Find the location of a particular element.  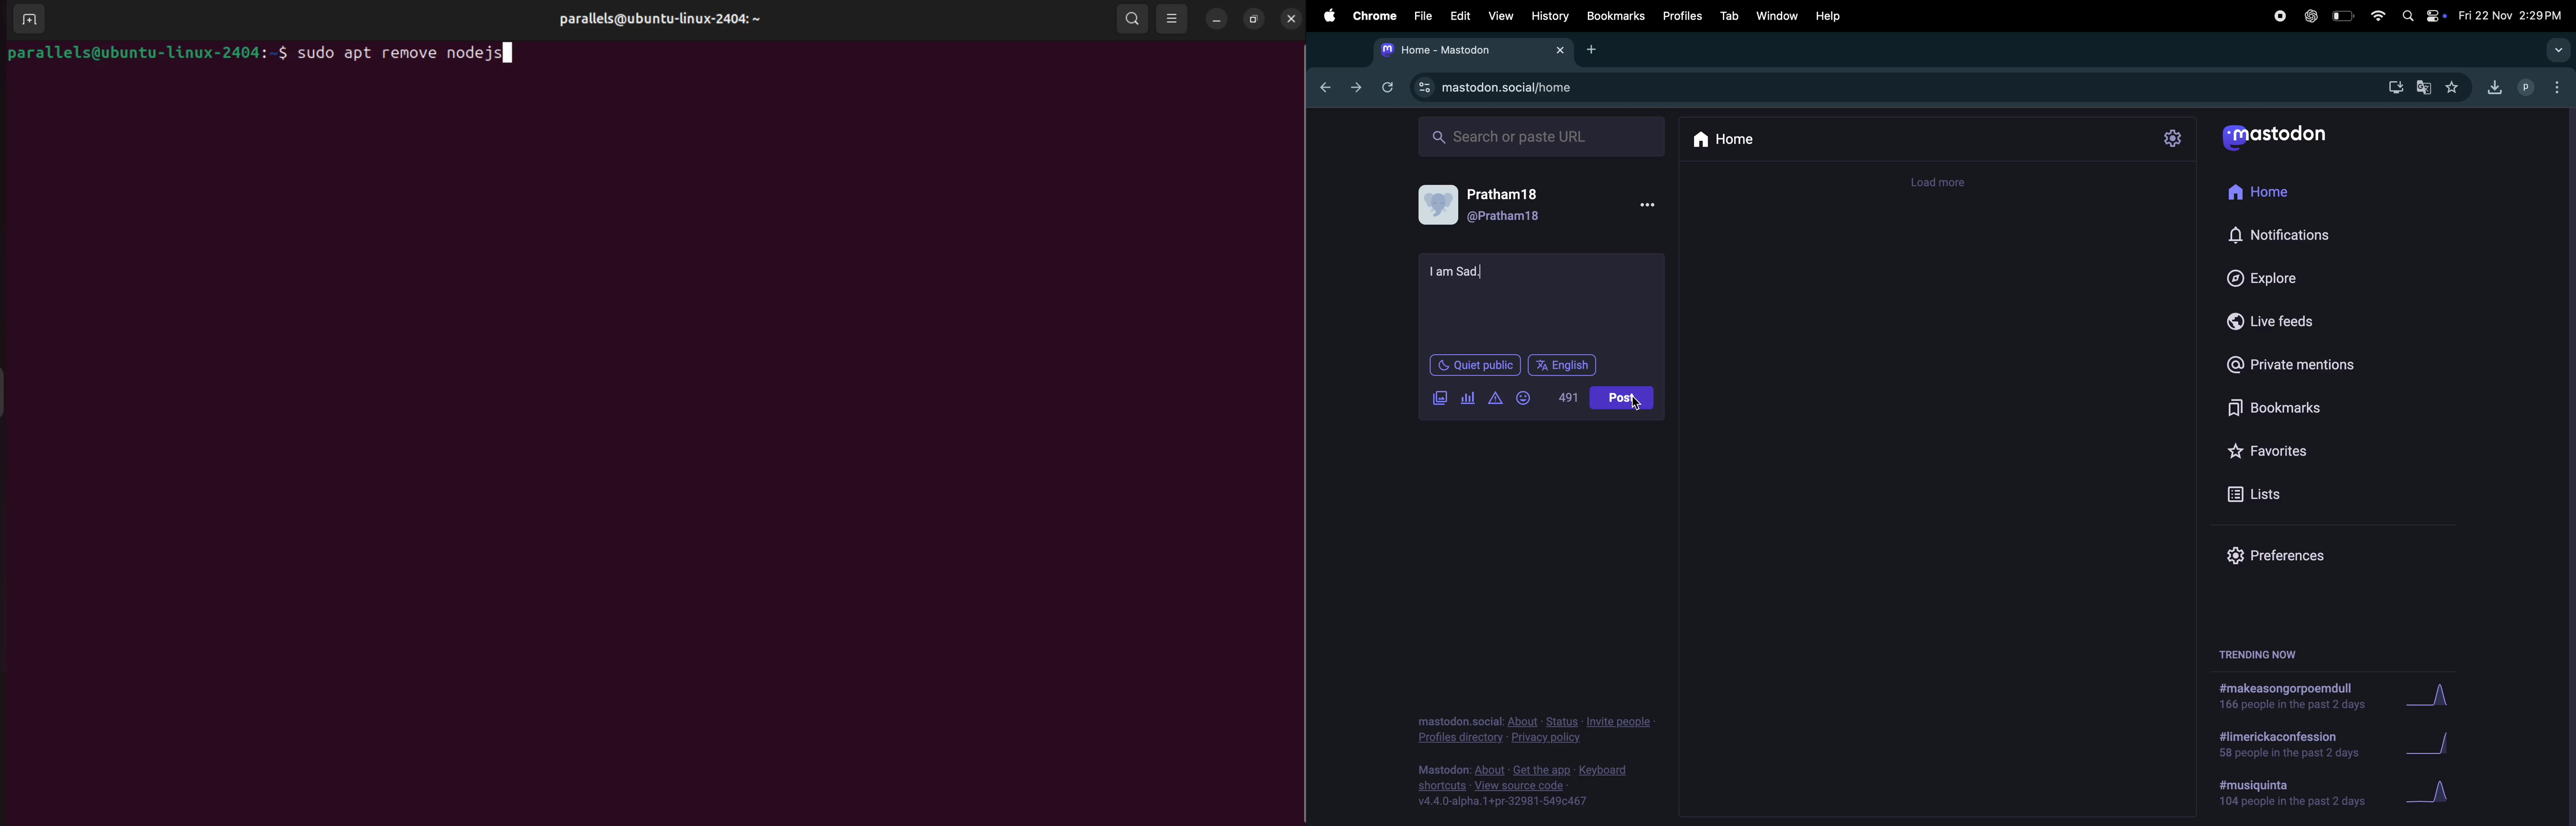

explore is located at coordinates (2306, 277).